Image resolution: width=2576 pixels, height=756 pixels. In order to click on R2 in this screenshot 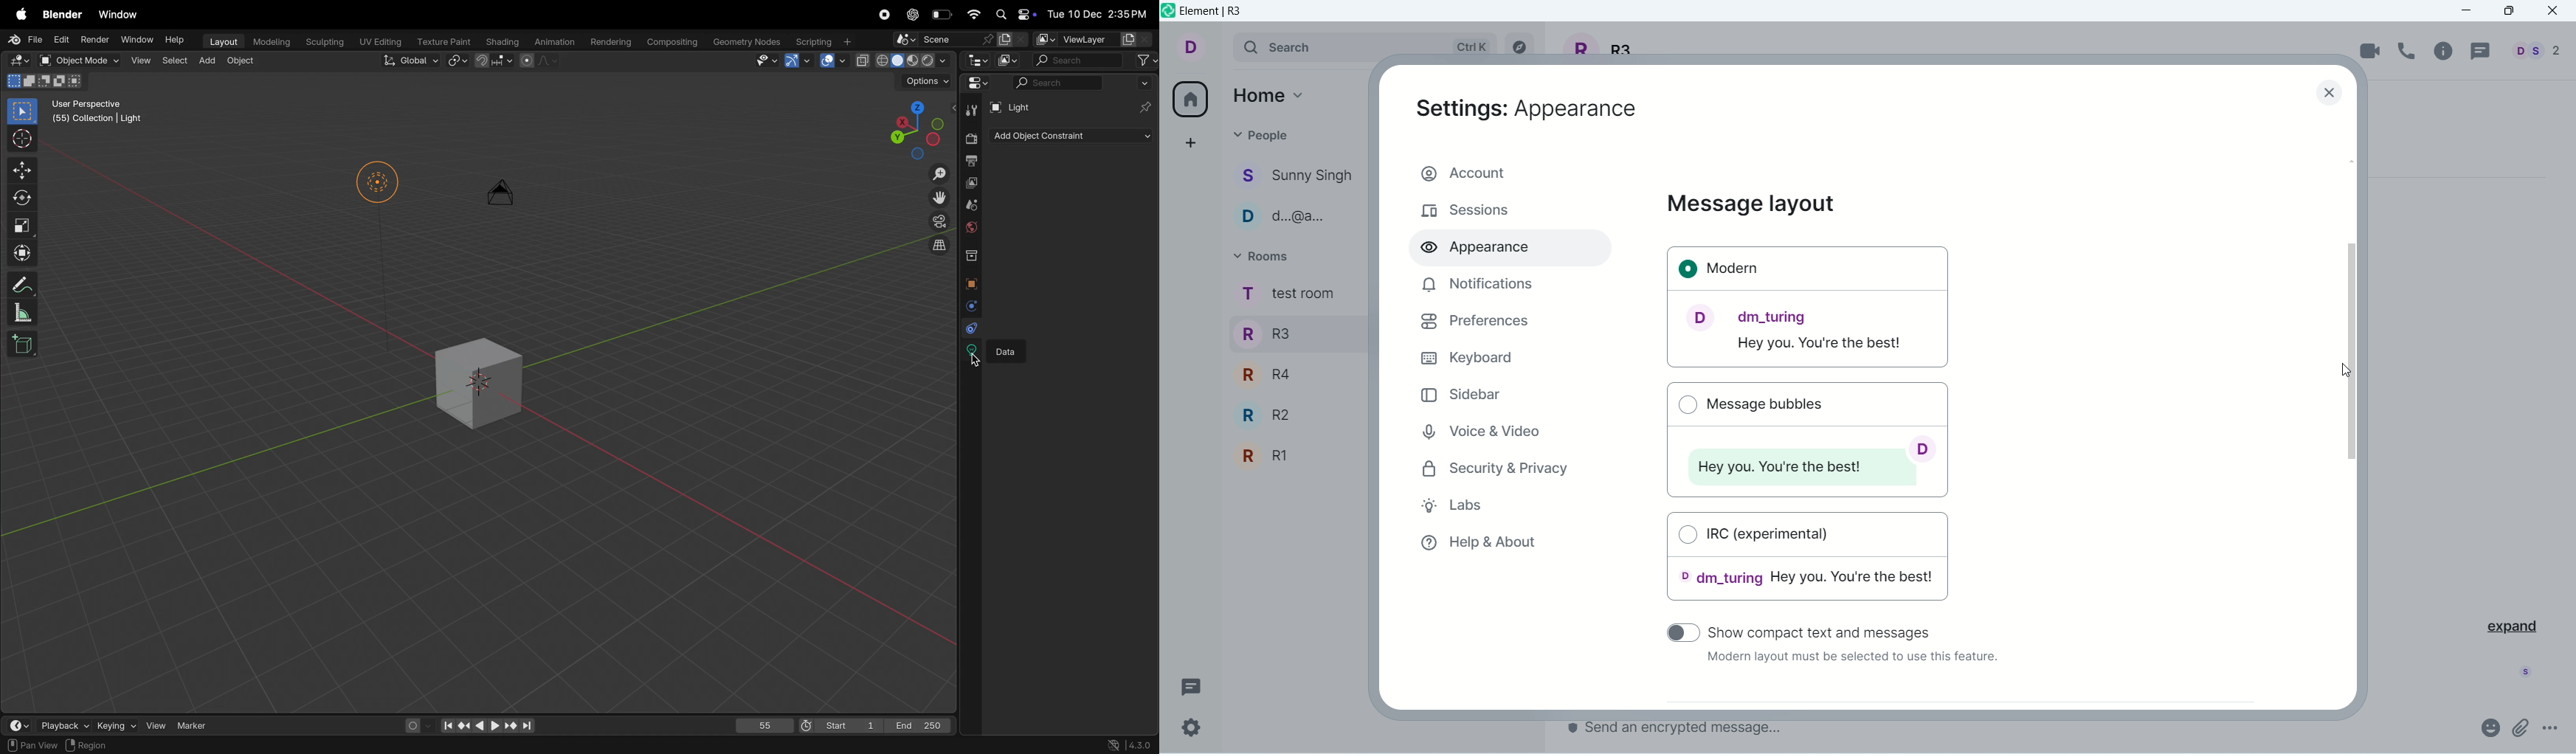, I will do `click(1299, 415)`.